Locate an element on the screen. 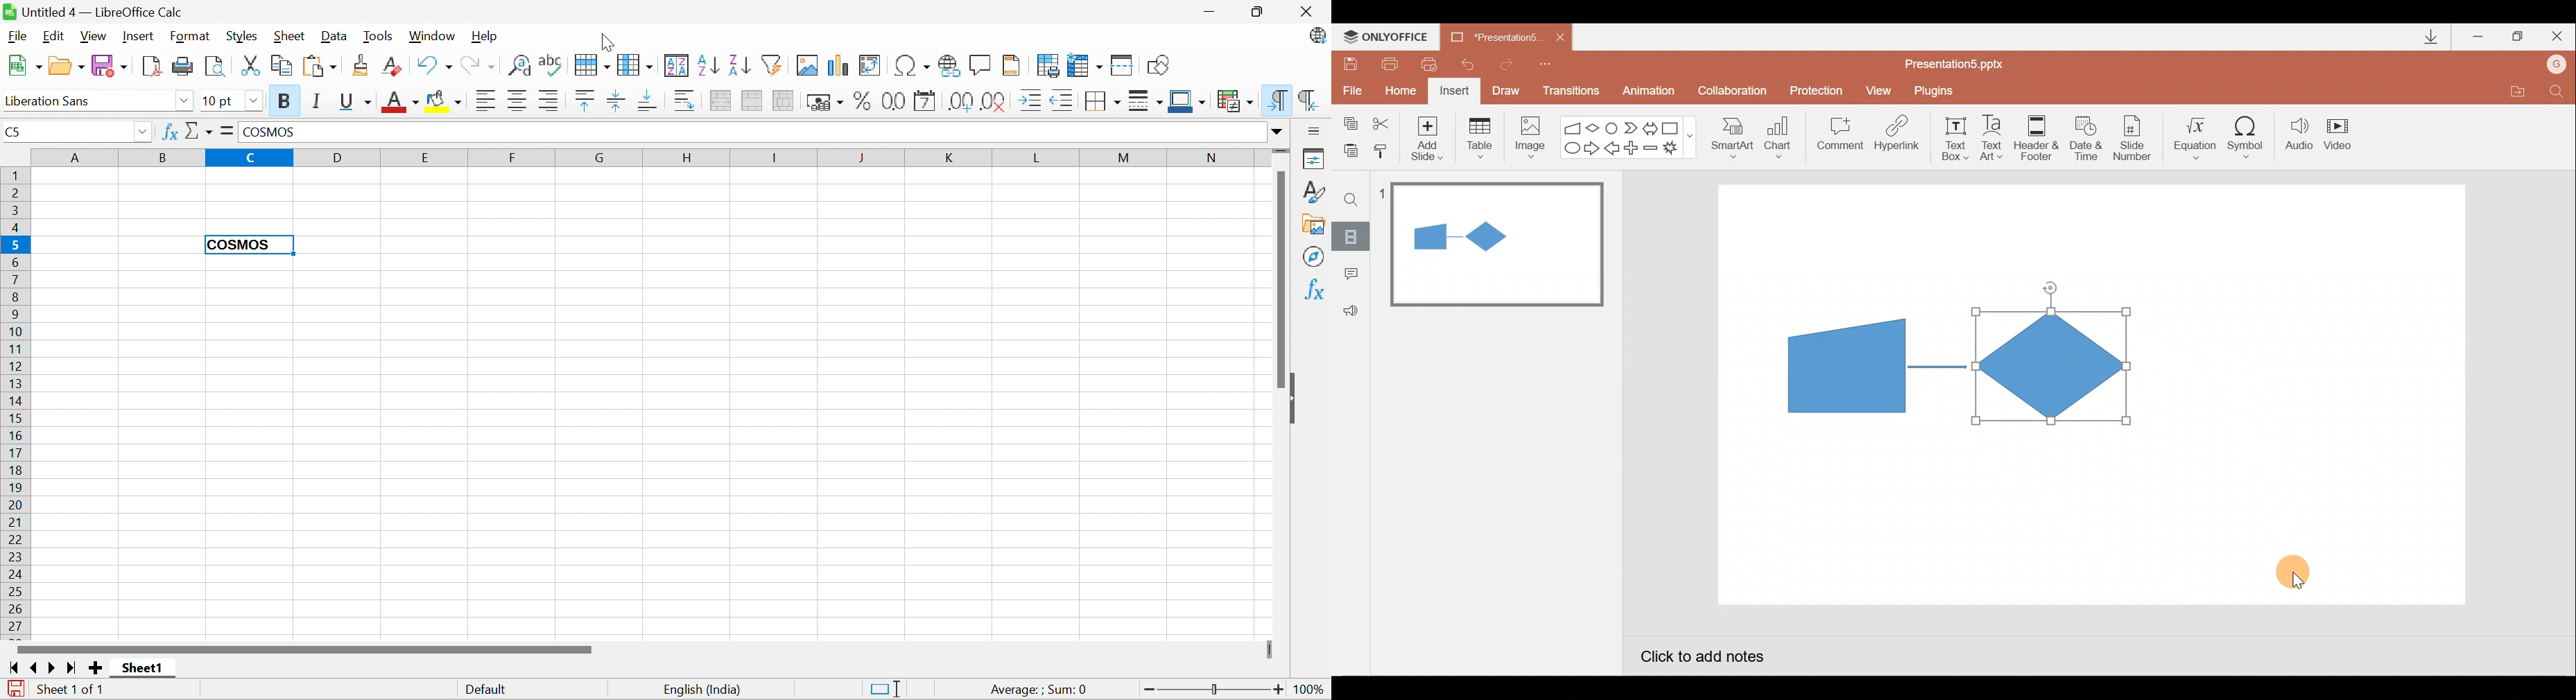  Insert Comment is located at coordinates (980, 64).